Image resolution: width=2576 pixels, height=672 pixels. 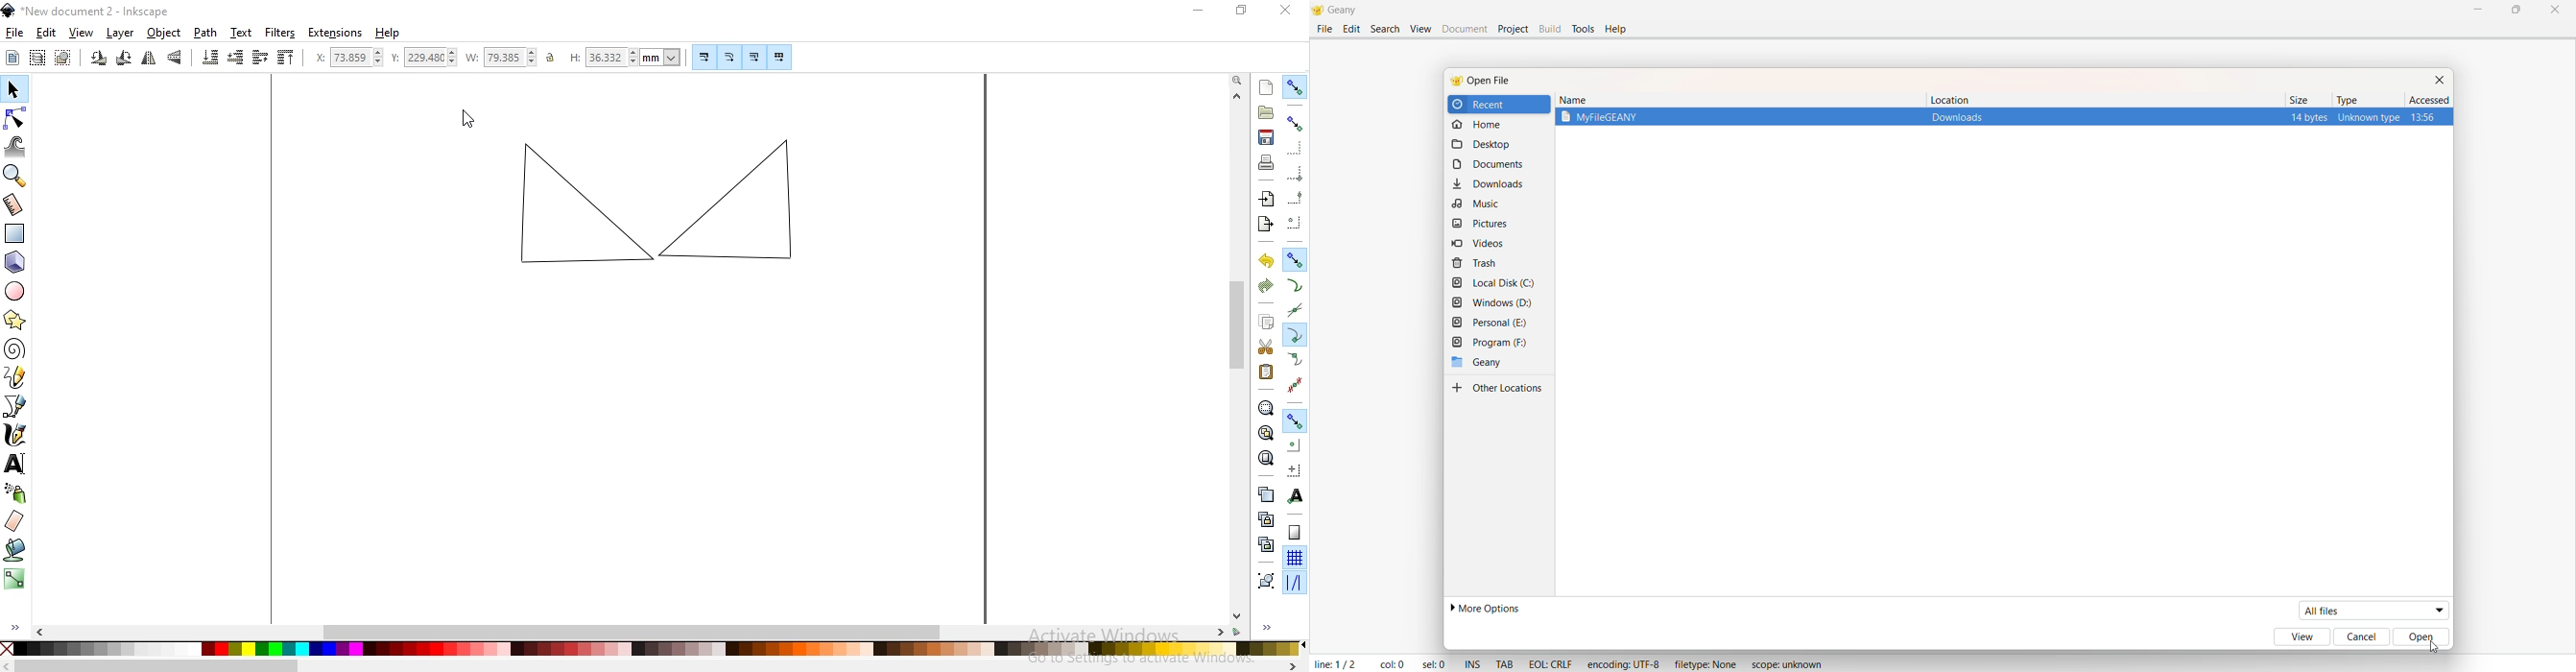 I want to click on vertical coordinate of selection, so click(x=425, y=57).